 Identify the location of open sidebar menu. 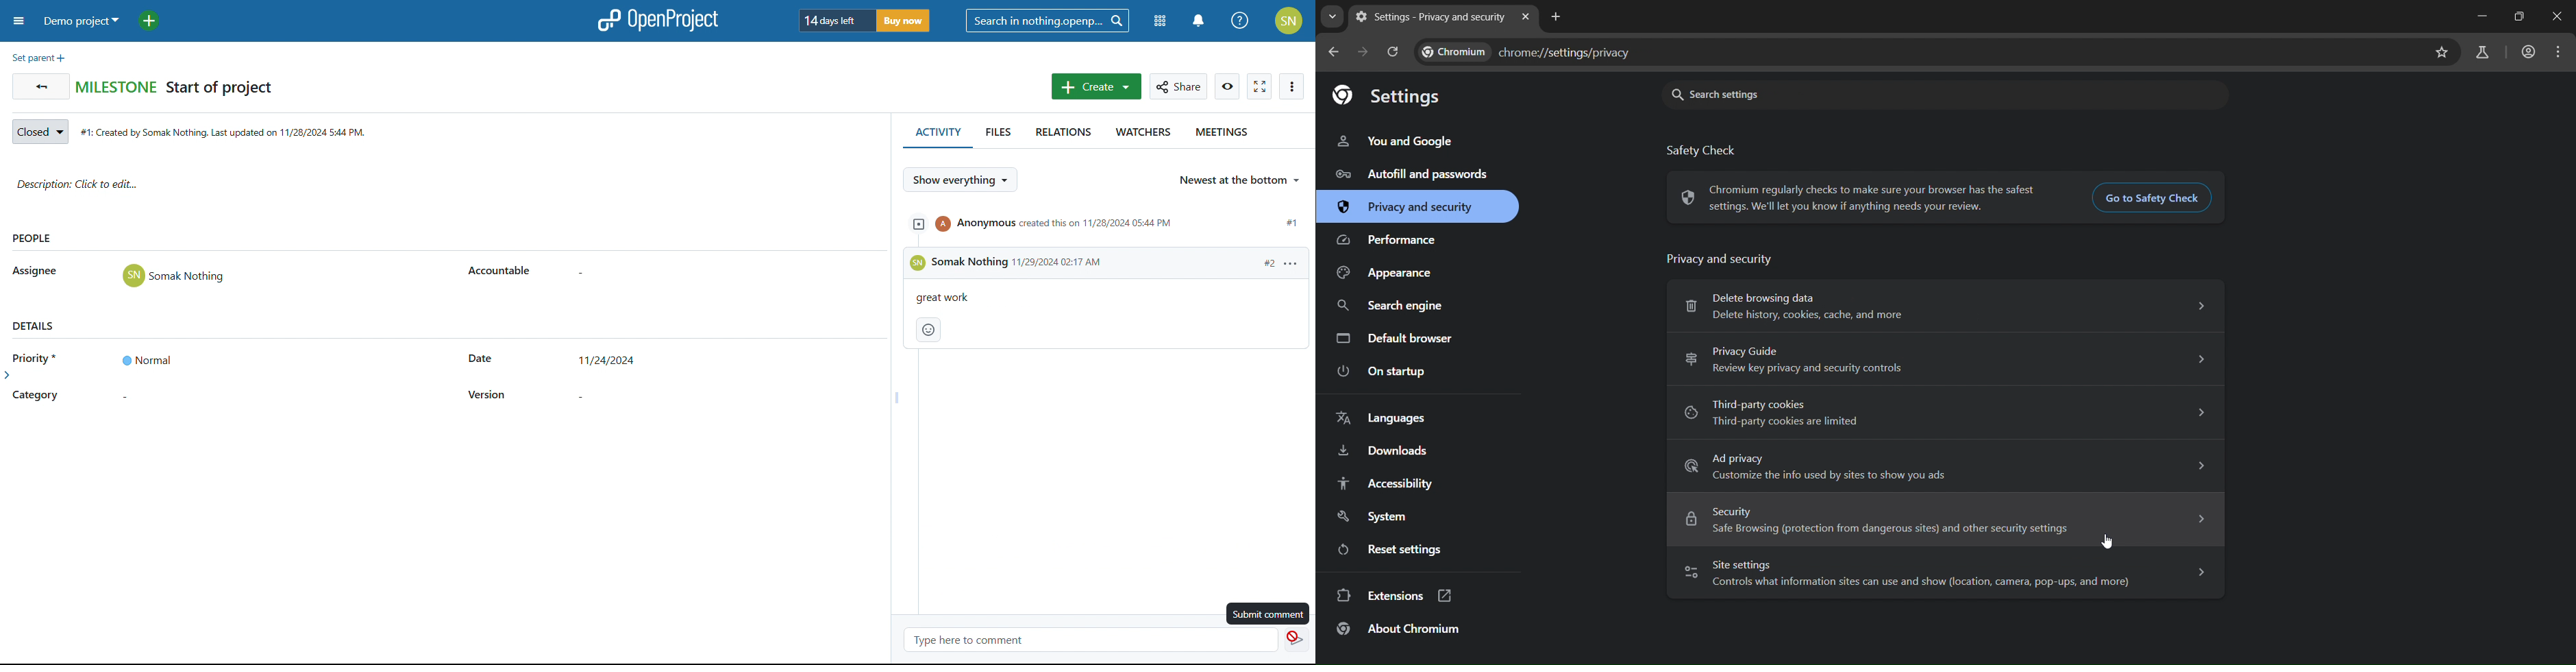
(19, 21).